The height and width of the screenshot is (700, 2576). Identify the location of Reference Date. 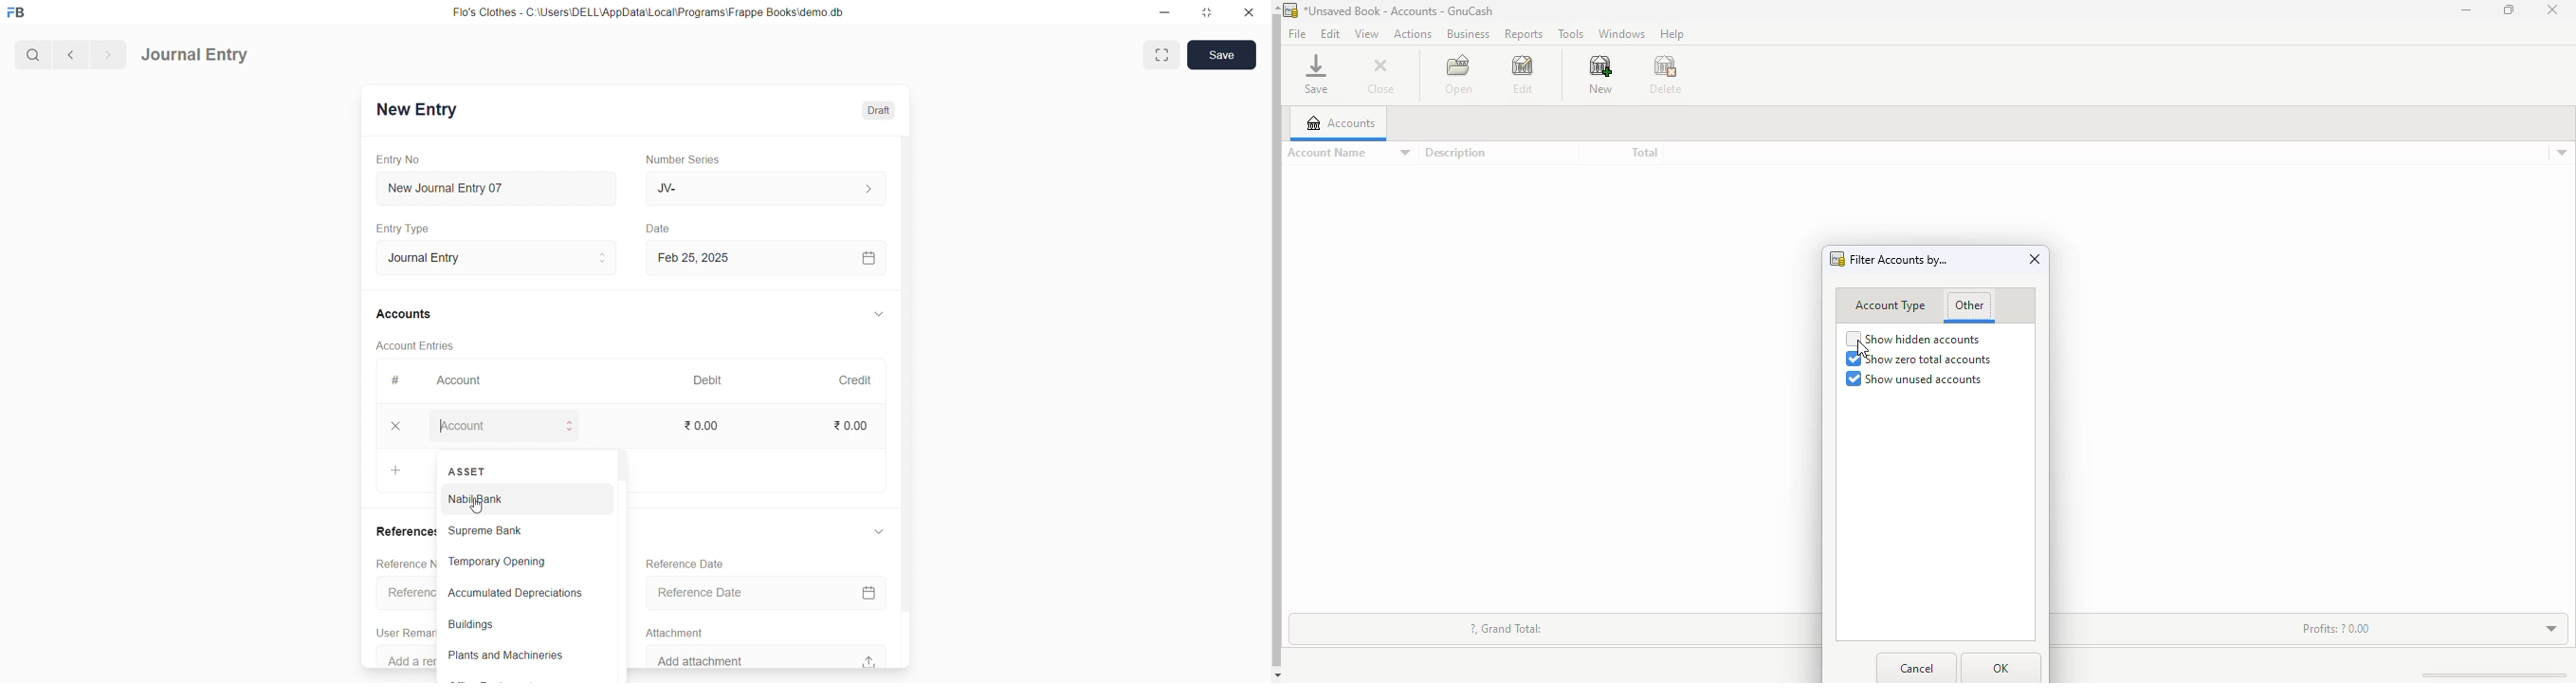
(777, 591).